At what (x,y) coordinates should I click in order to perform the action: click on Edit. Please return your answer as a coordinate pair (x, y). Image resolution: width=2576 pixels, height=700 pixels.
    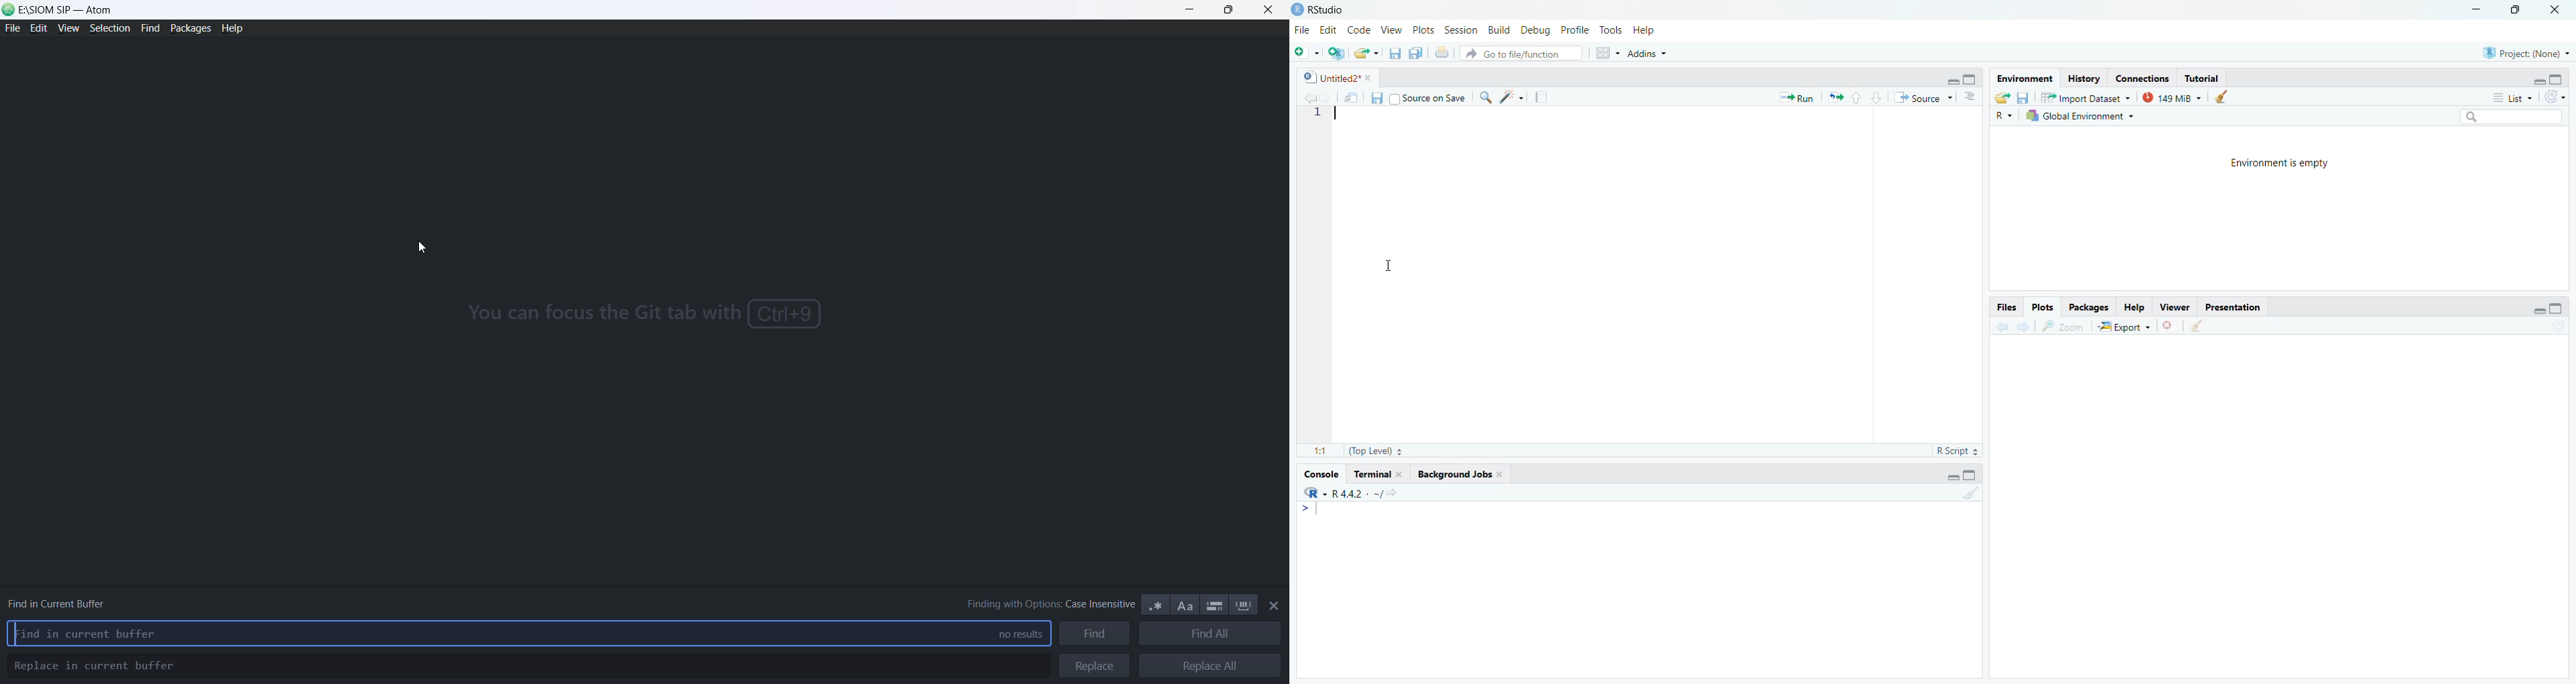
    Looking at the image, I should click on (1326, 32).